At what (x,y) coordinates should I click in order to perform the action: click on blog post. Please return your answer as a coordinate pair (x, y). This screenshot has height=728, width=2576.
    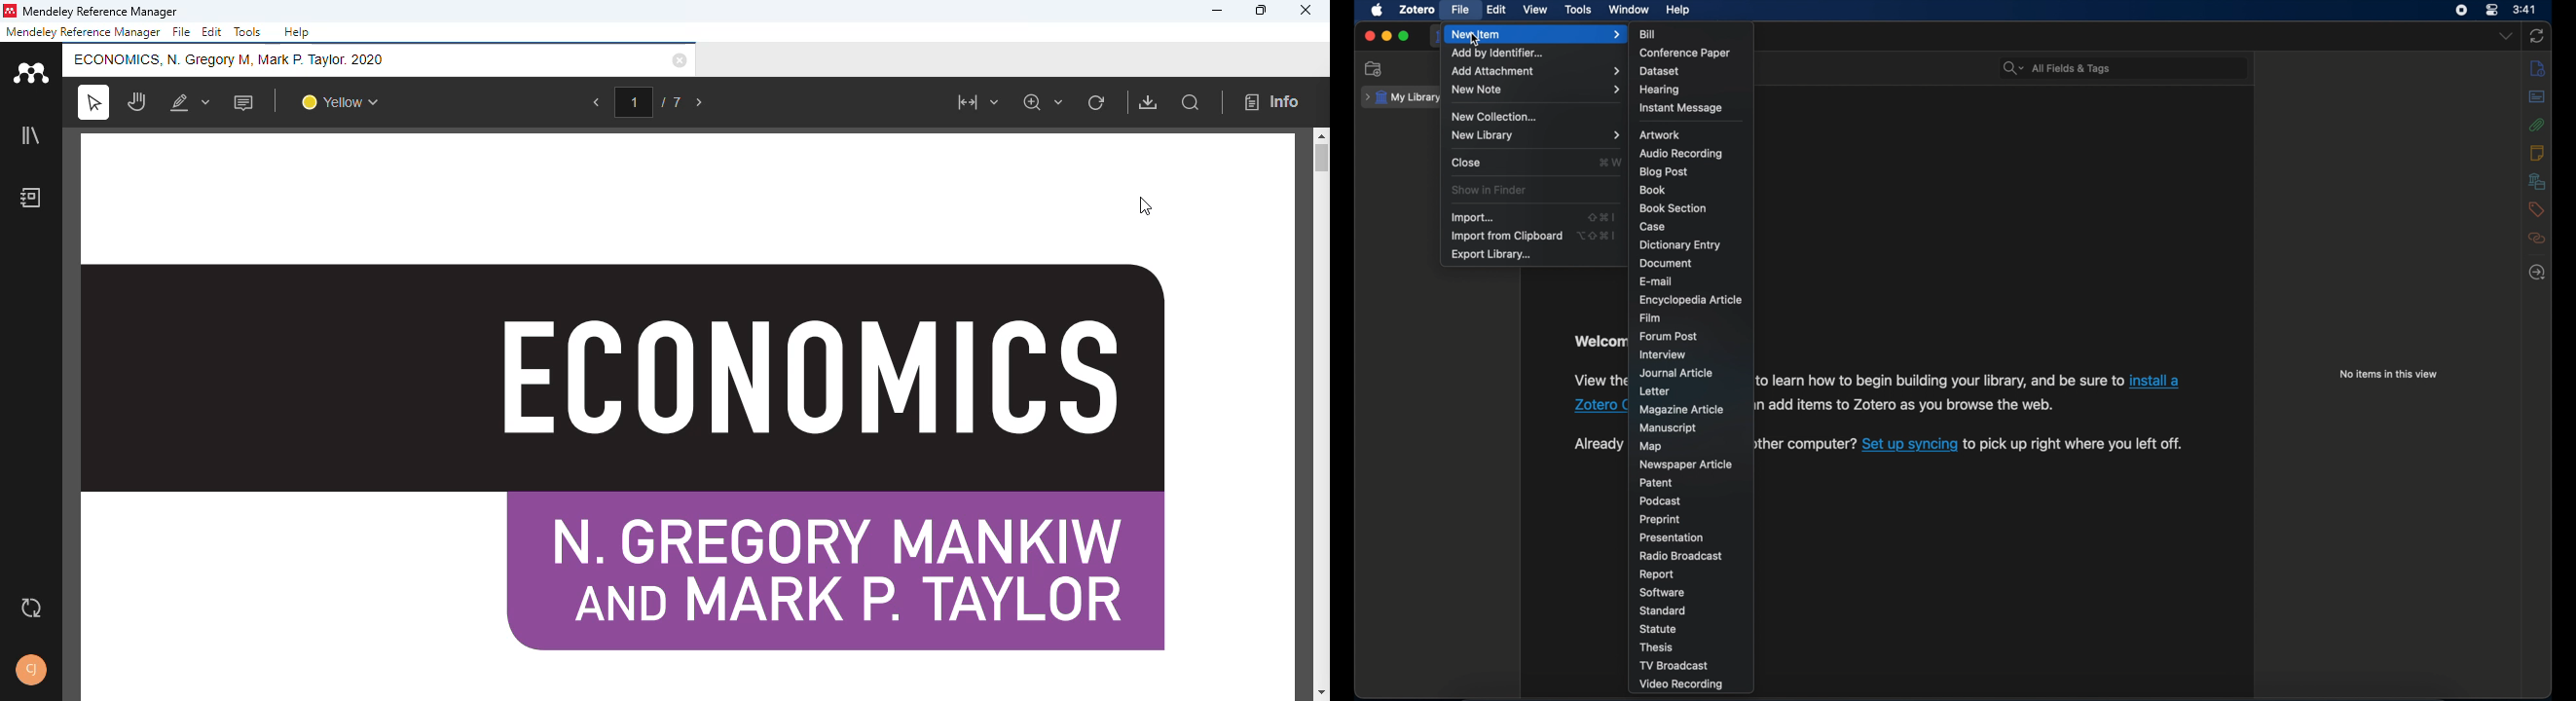
    Looking at the image, I should click on (1665, 173).